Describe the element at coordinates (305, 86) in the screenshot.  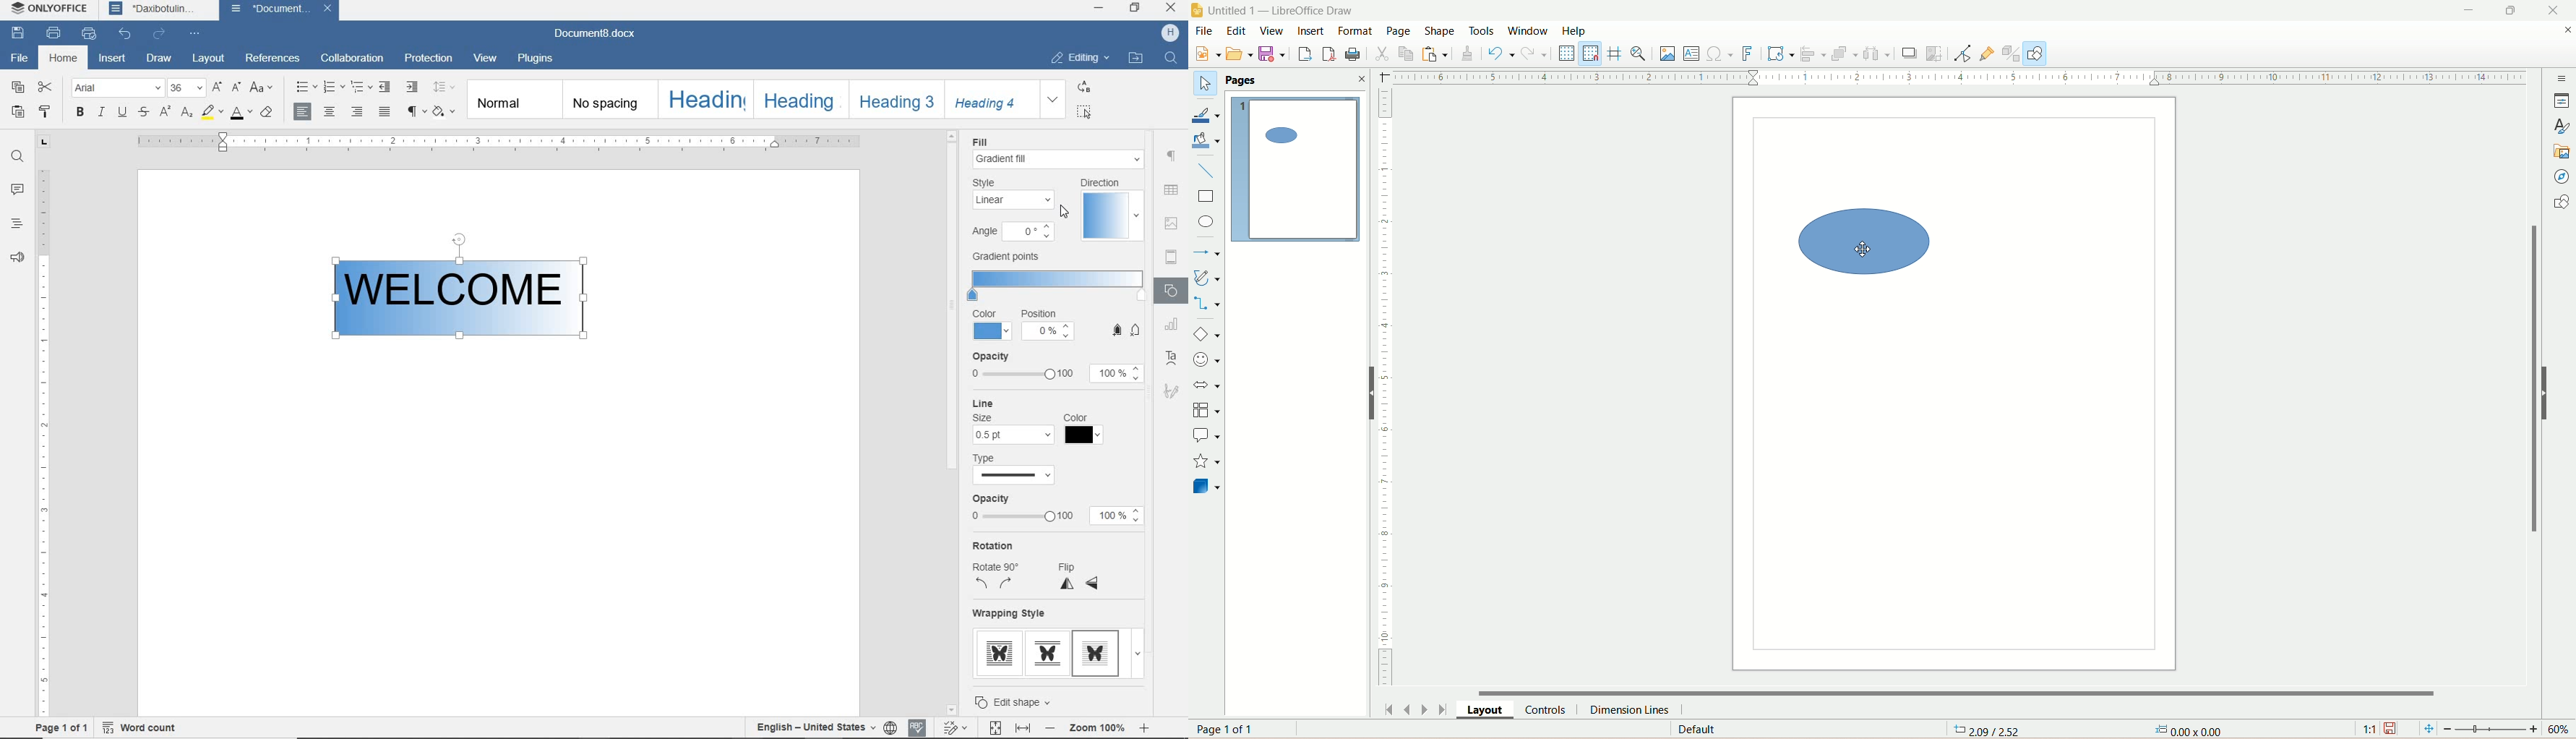
I see `BULLETS` at that location.